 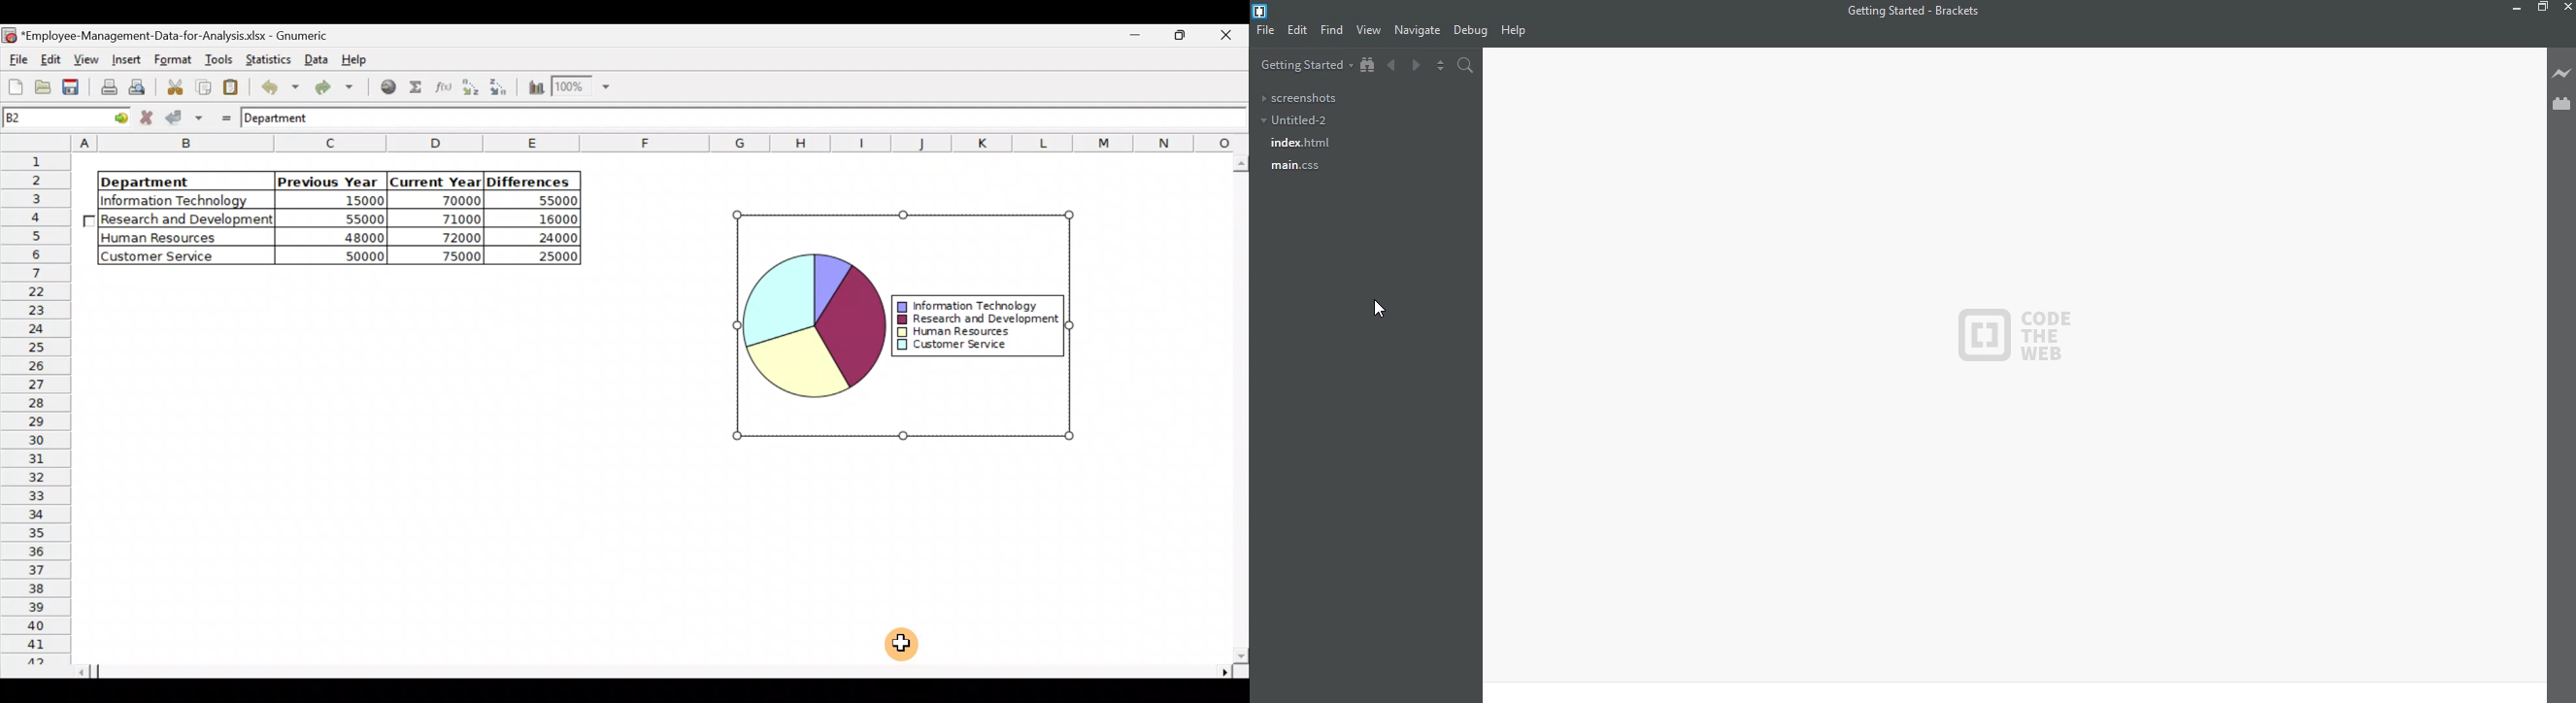 What do you see at coordinates (909, 645) in the screenshot?
I see `Cursor` at bounding box center [909, 645].